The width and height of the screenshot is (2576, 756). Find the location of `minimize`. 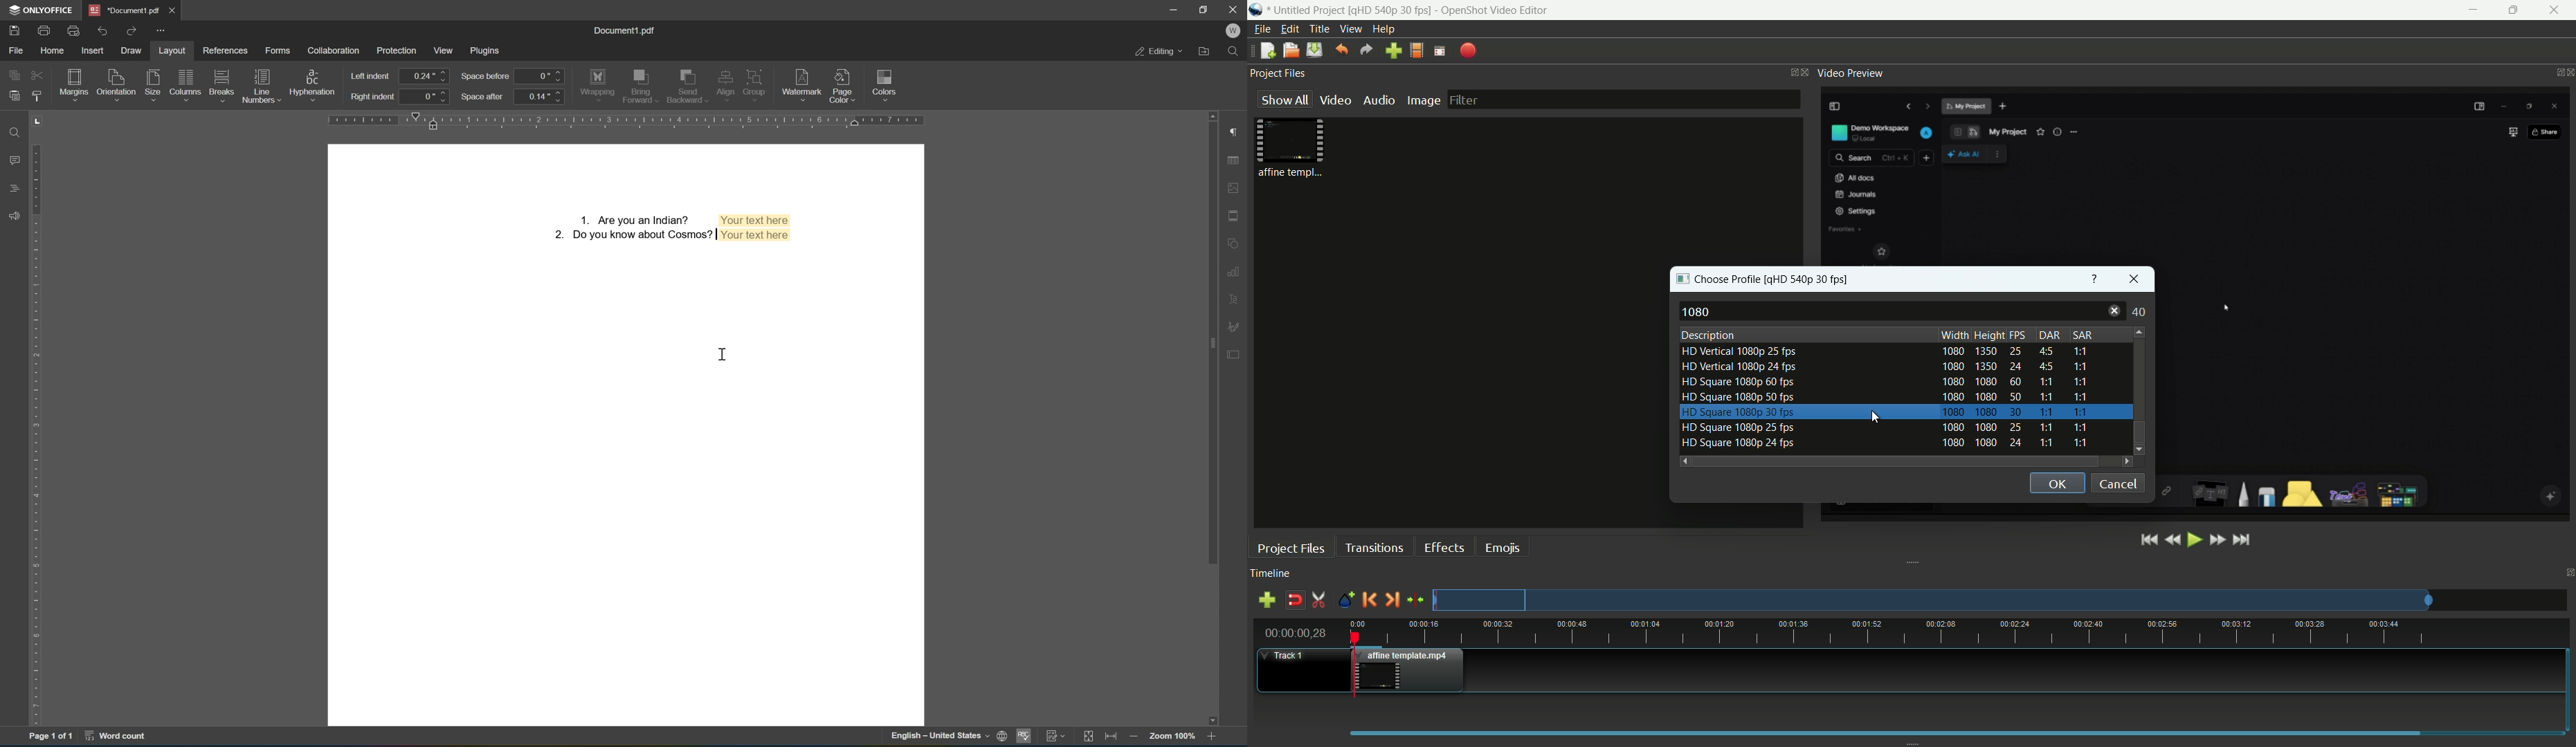

minimize is located at coordinates (2473, 10).